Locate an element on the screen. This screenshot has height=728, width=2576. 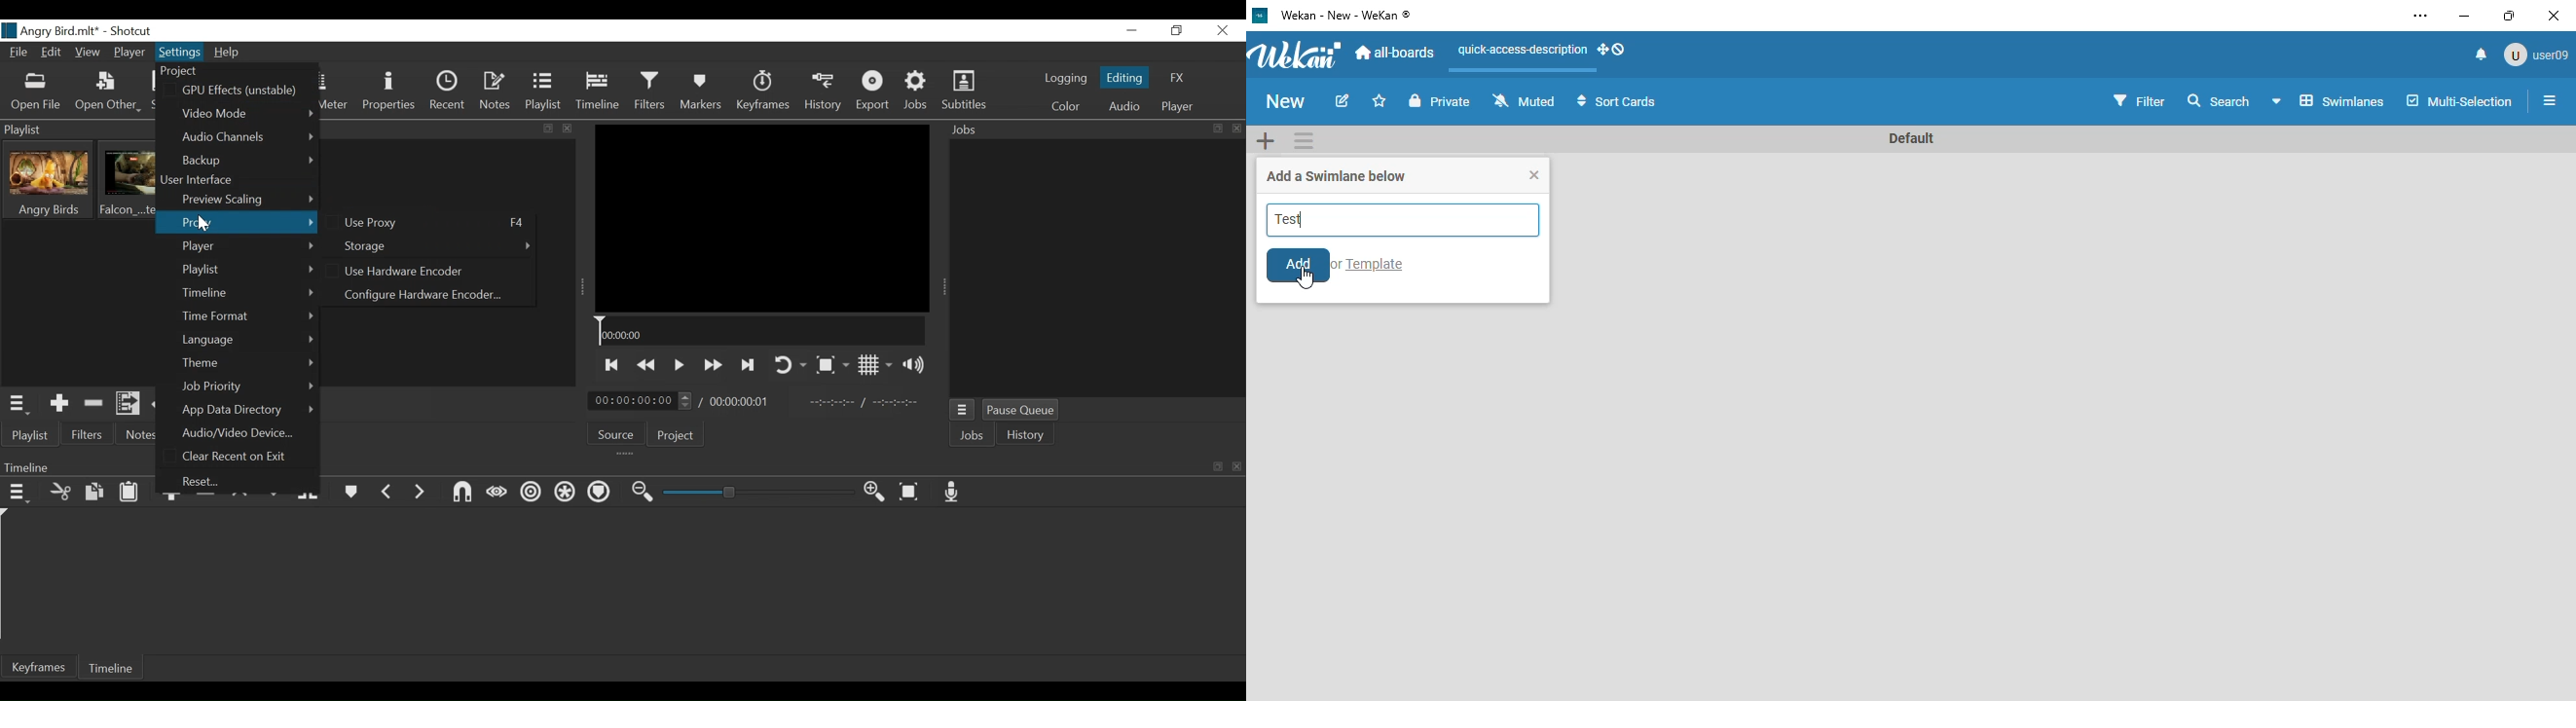
Shotcut is located at coordinates (134, 32).